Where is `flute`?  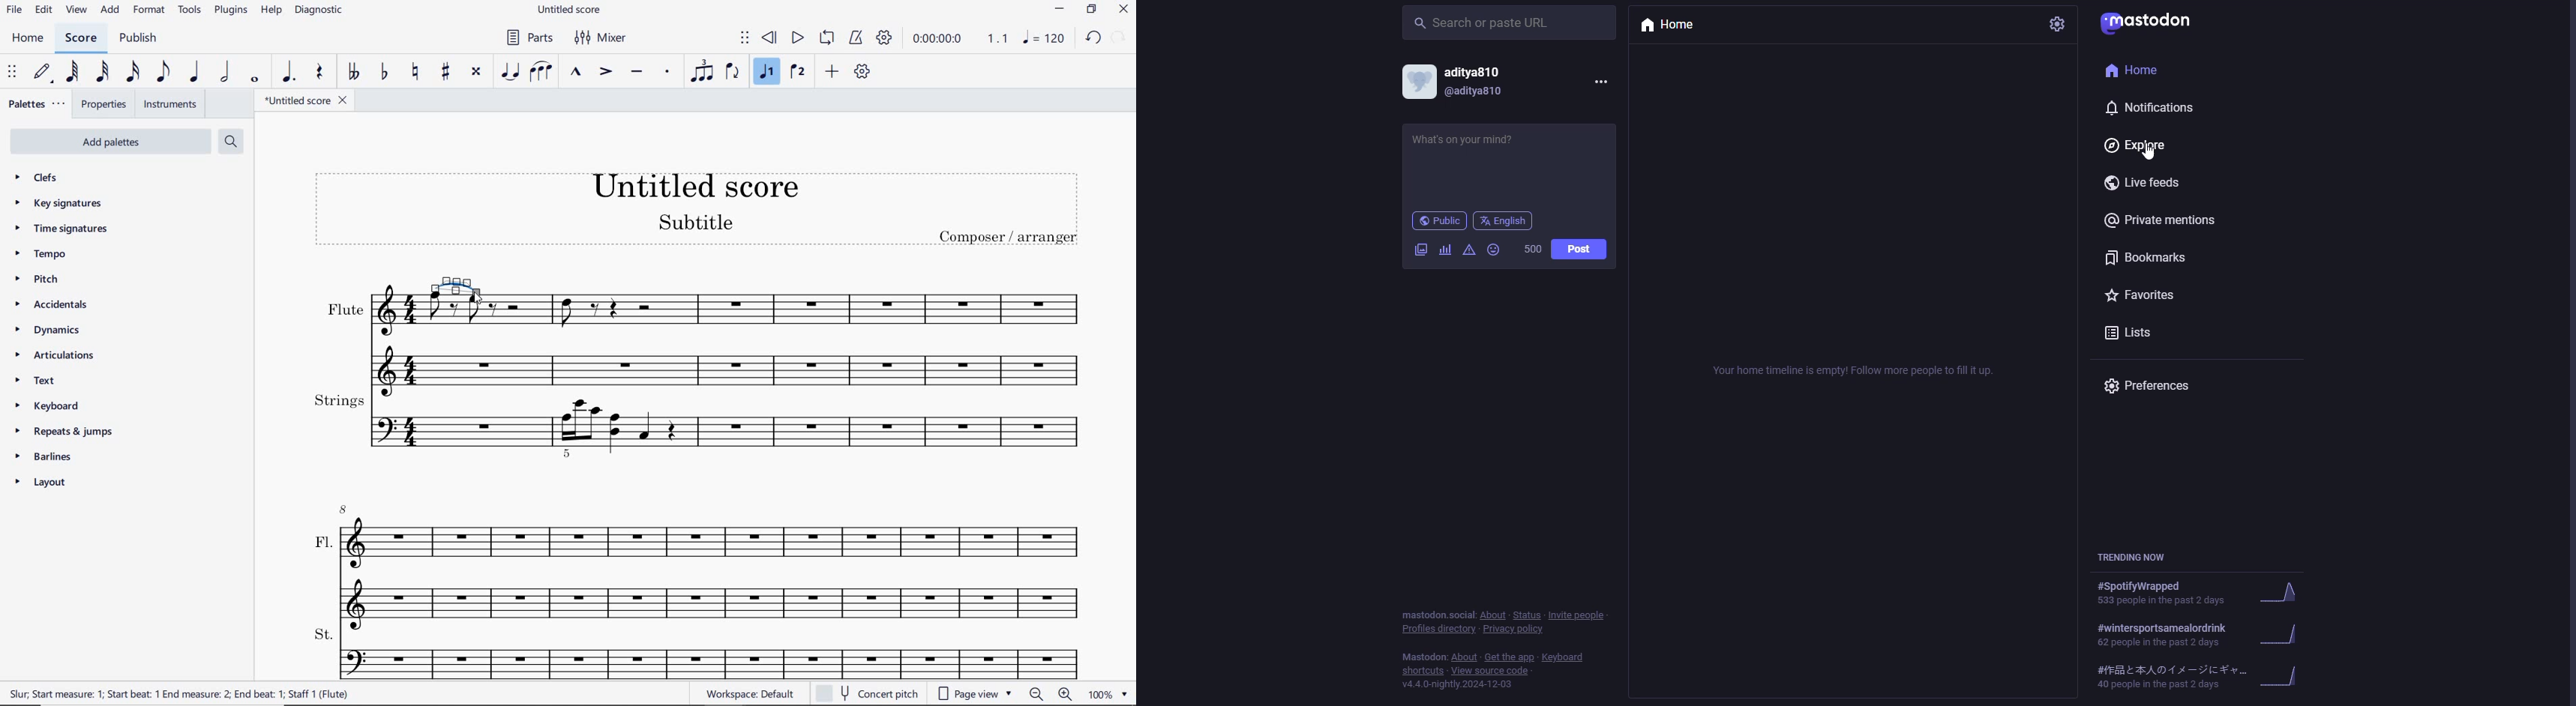
flute is located at coordinates (501, 342).